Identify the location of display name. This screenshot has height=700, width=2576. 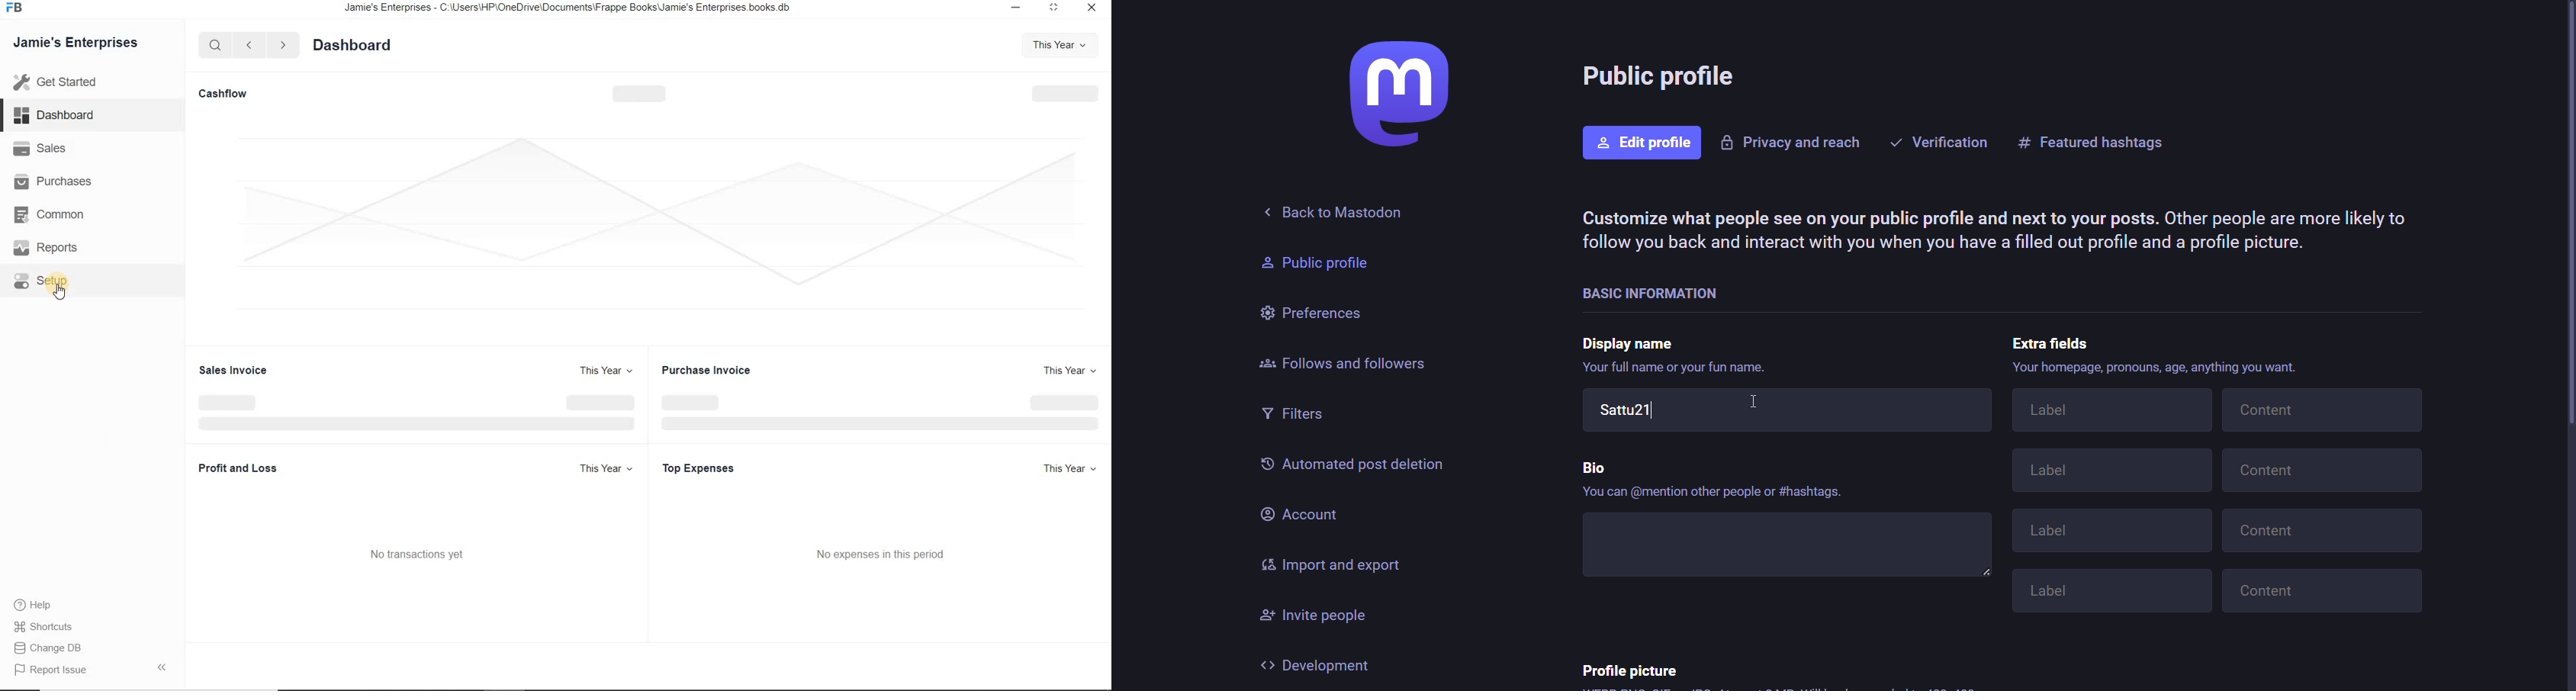
(1632, 342).